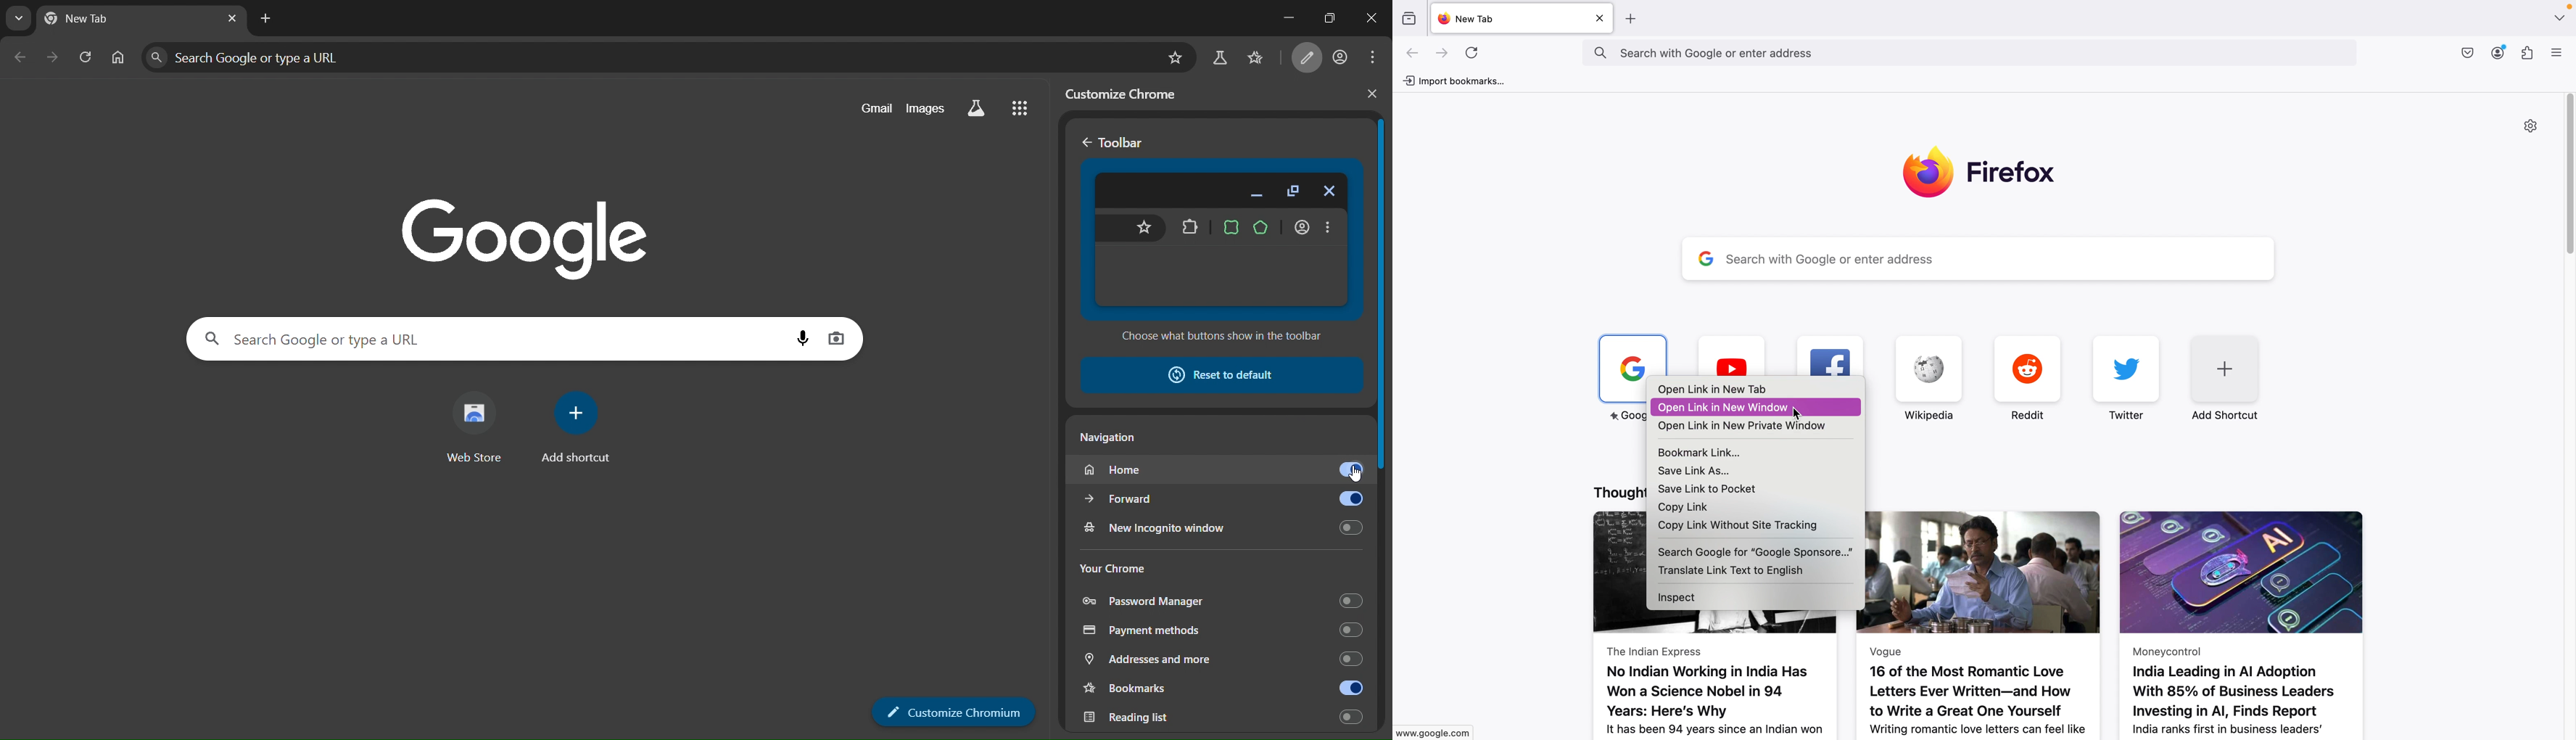 This screenshot has width=2576, height=756. Describe the element at coordinates (1720, 407) in the screenshot. I see `open link in new window` at that location.